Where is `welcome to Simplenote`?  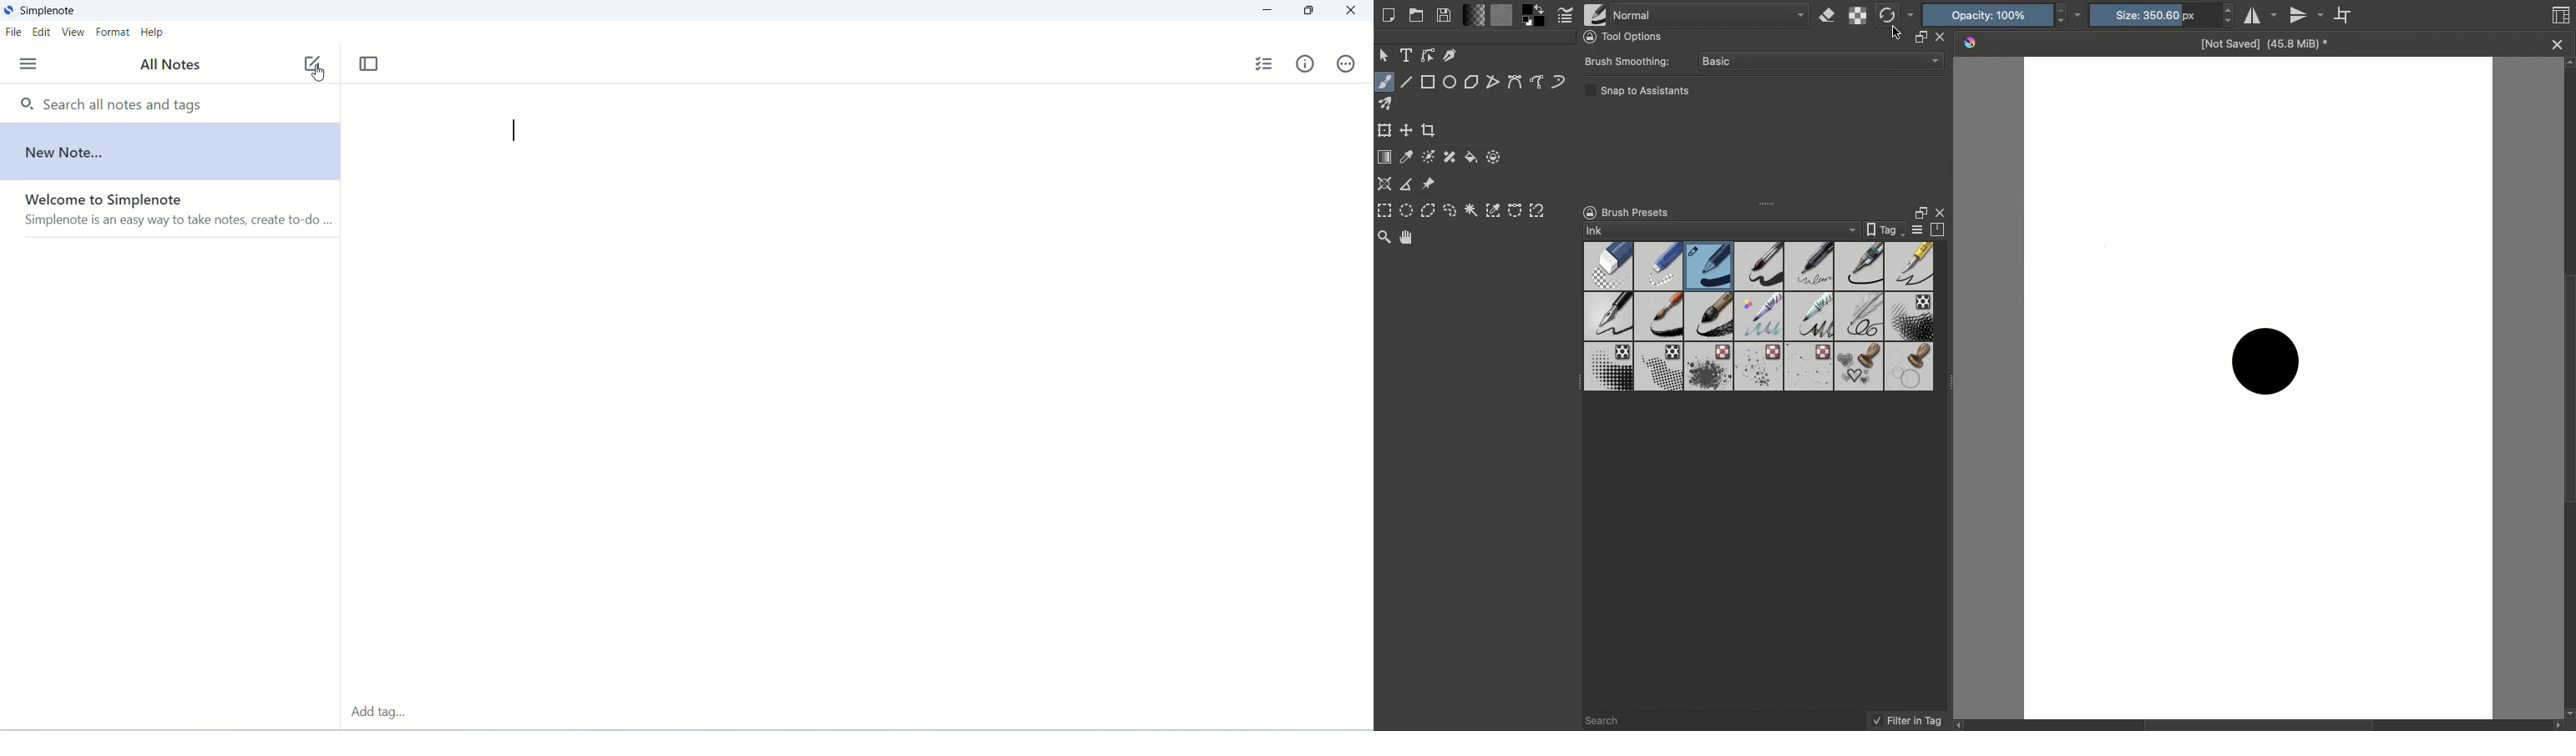 welcome to Simplenote is located at coordinates (172, 213).